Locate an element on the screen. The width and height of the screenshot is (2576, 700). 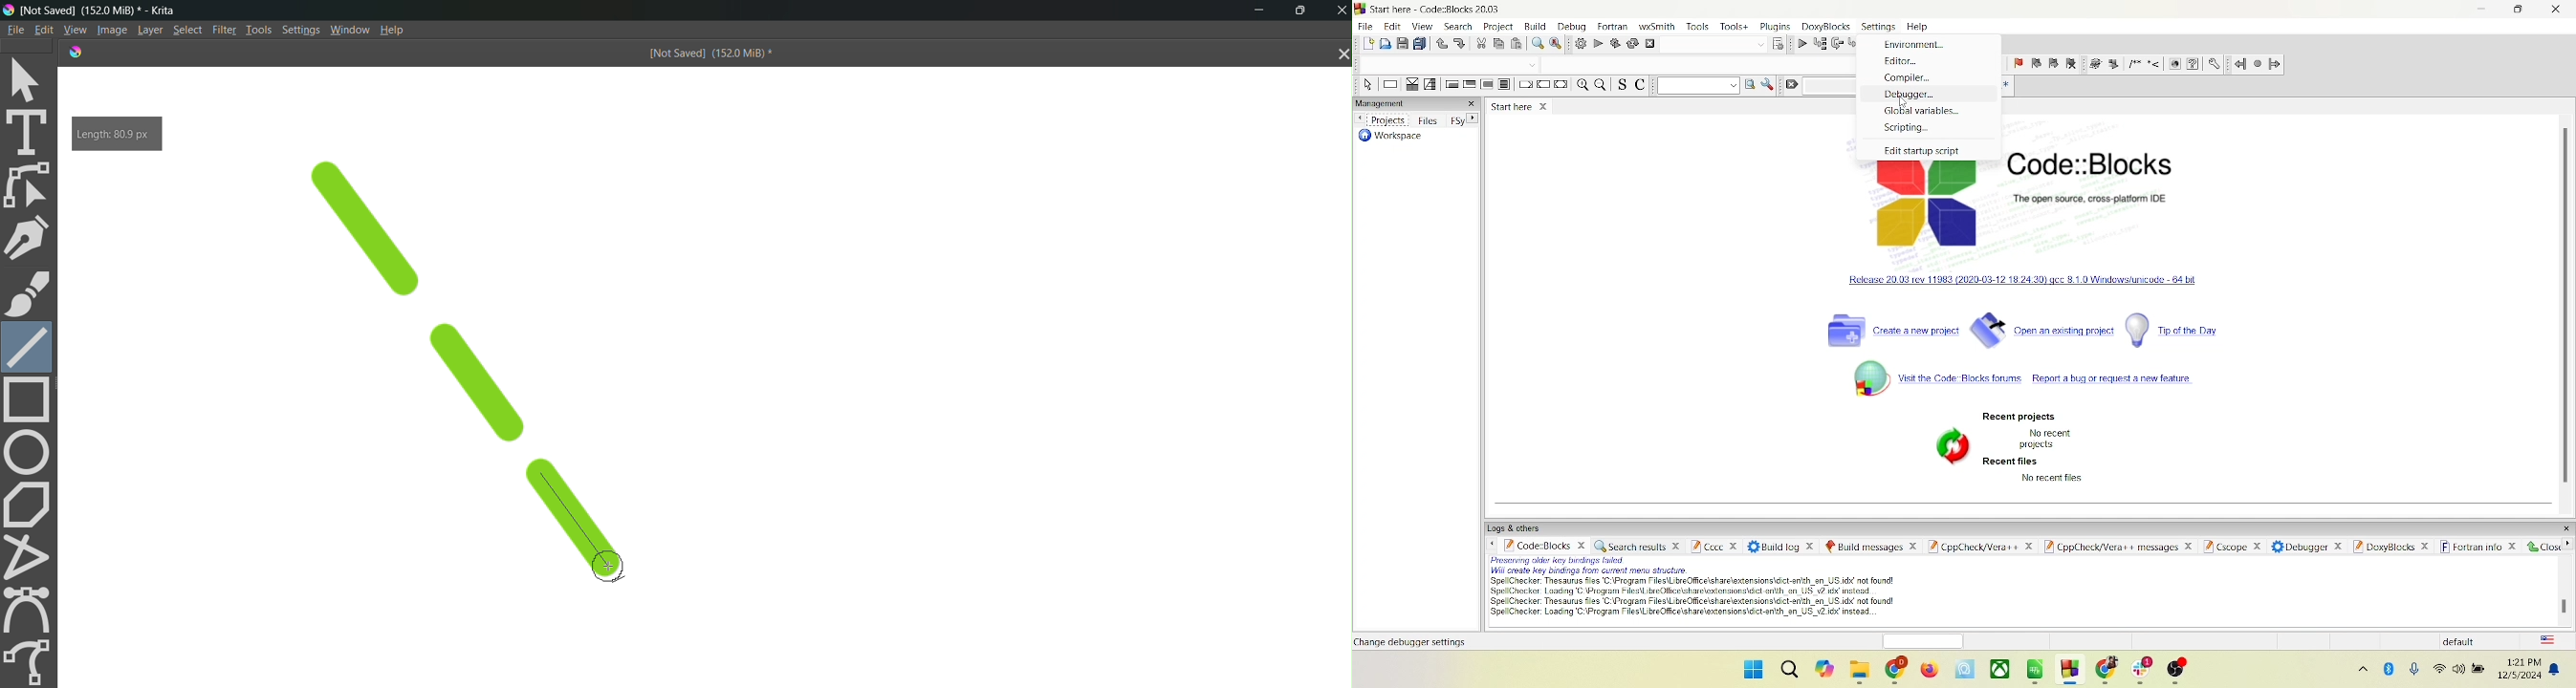
polygon is located at coordinates (30, 503).